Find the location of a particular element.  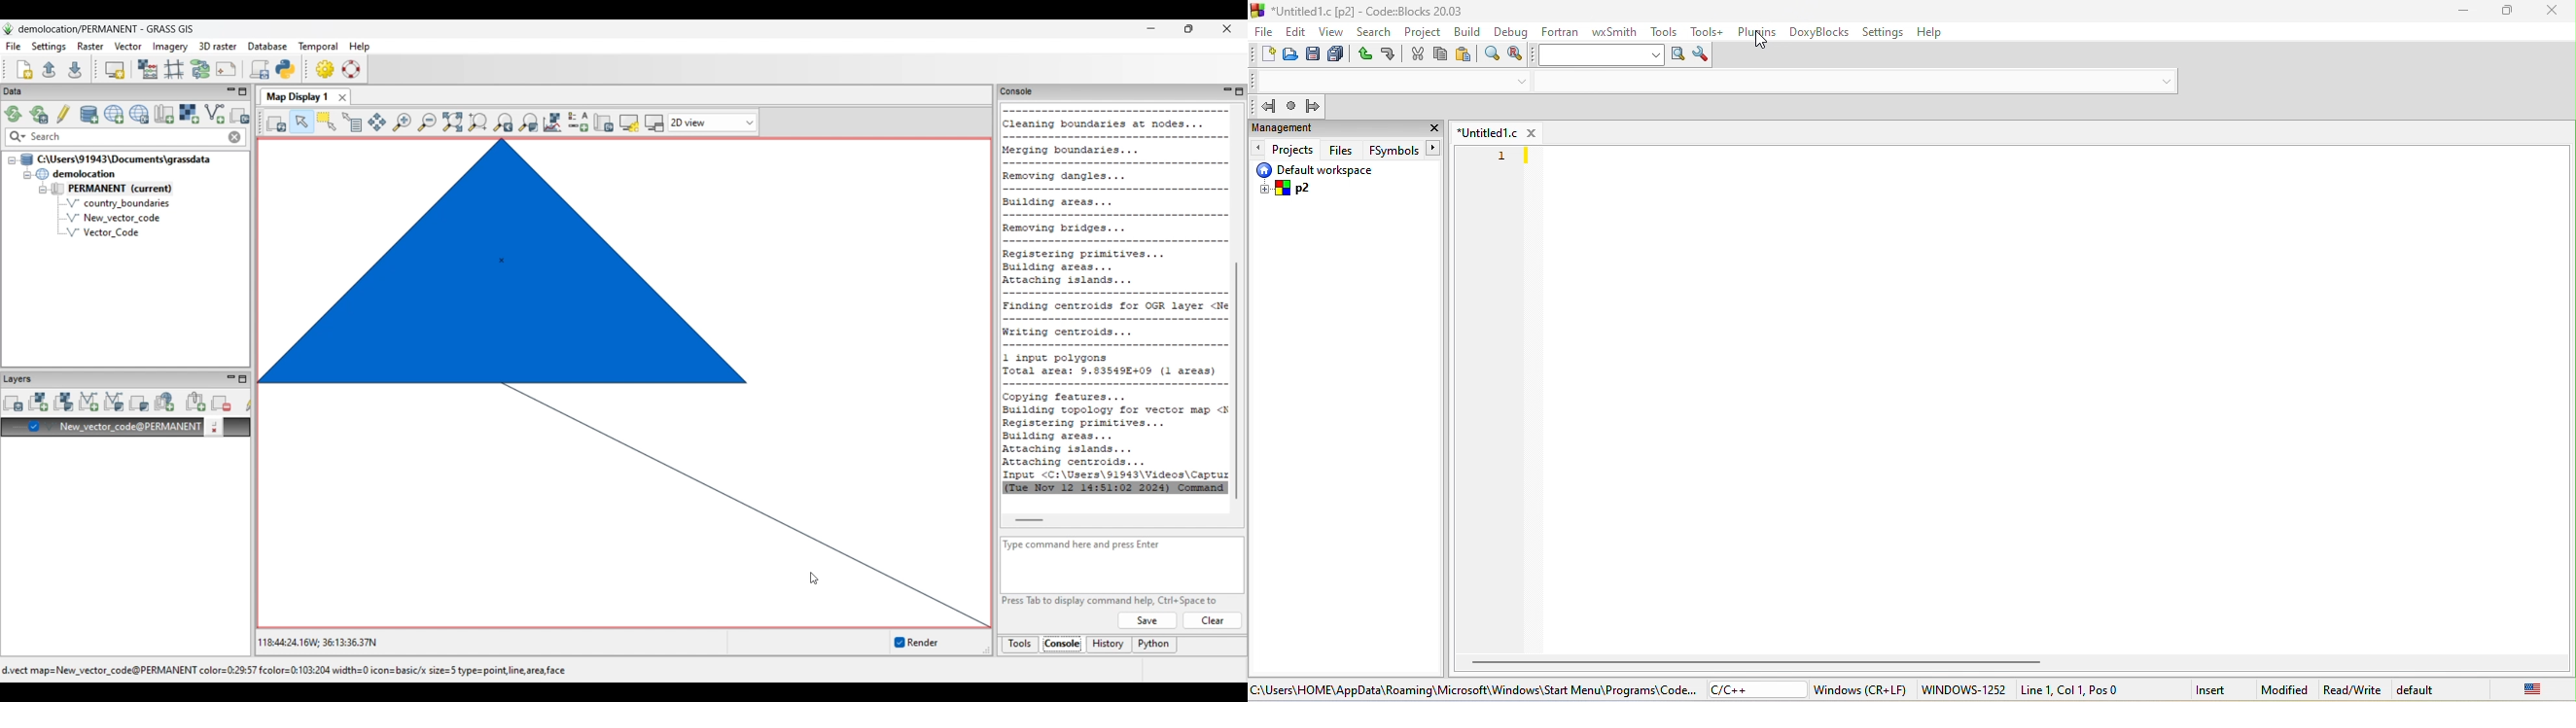

save everything is located at coordinates (1339, 55).